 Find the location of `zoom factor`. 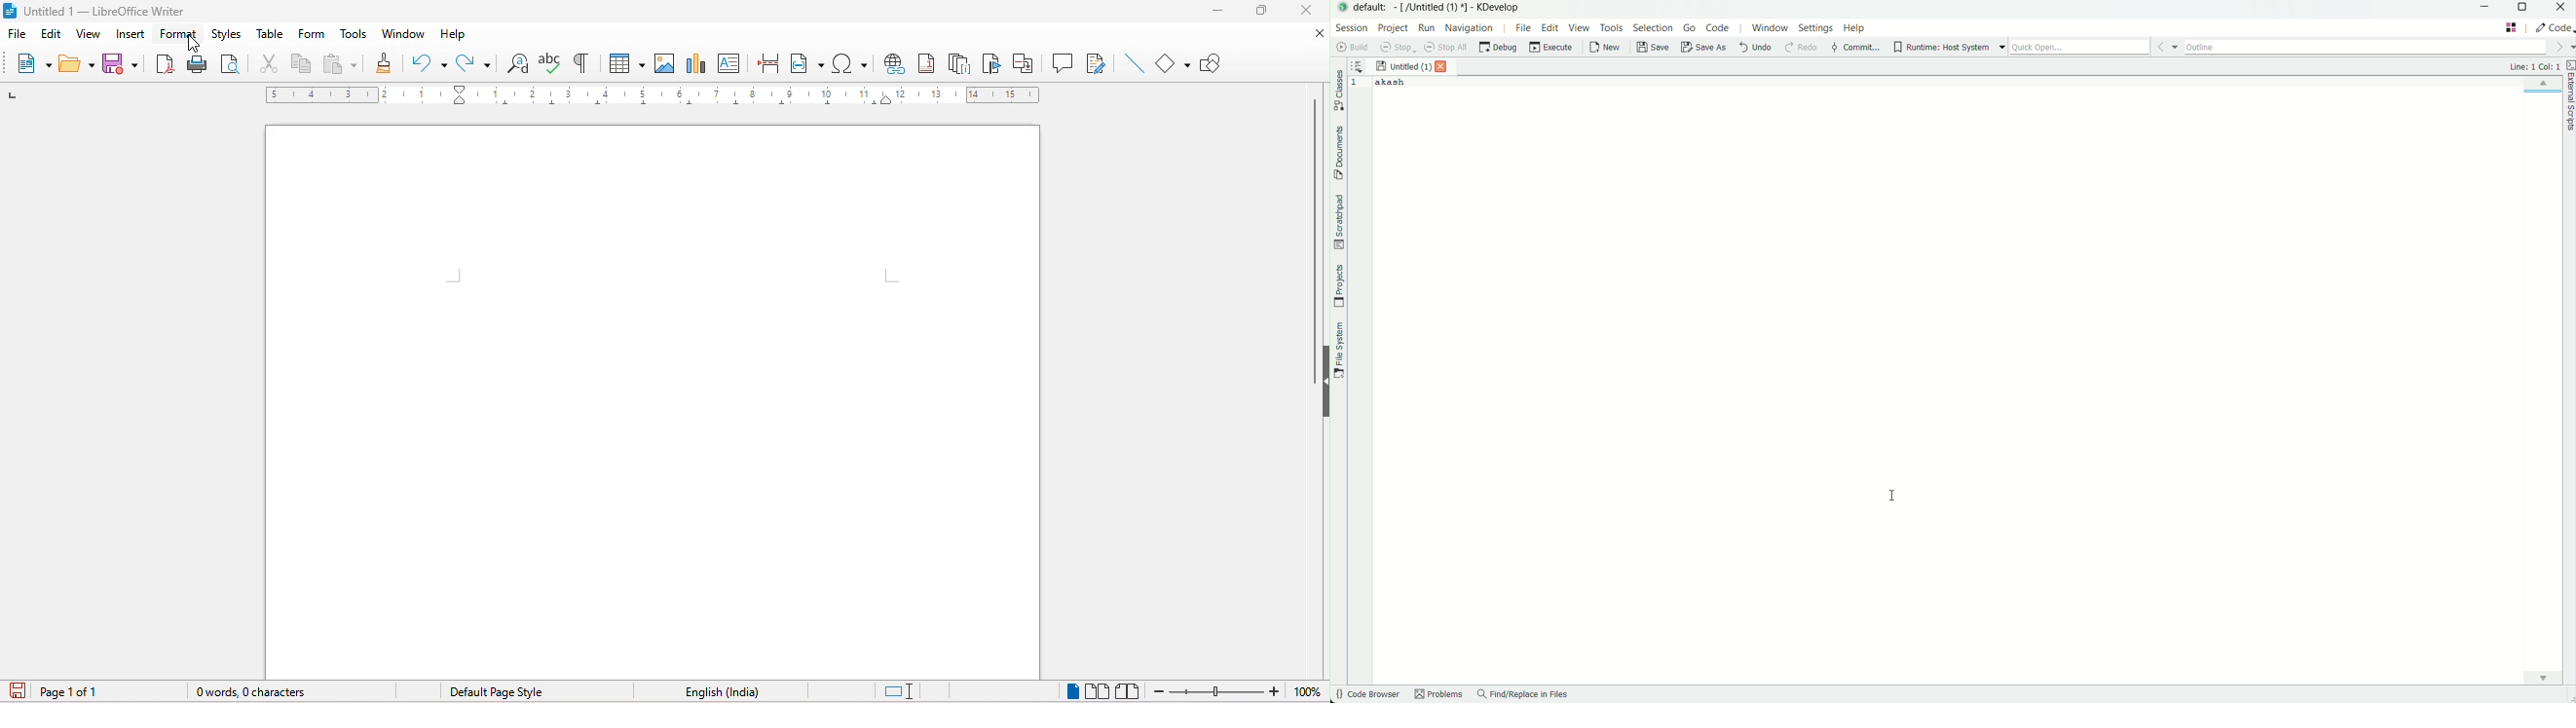

zoom factor is located at coordinates (1310, 691).